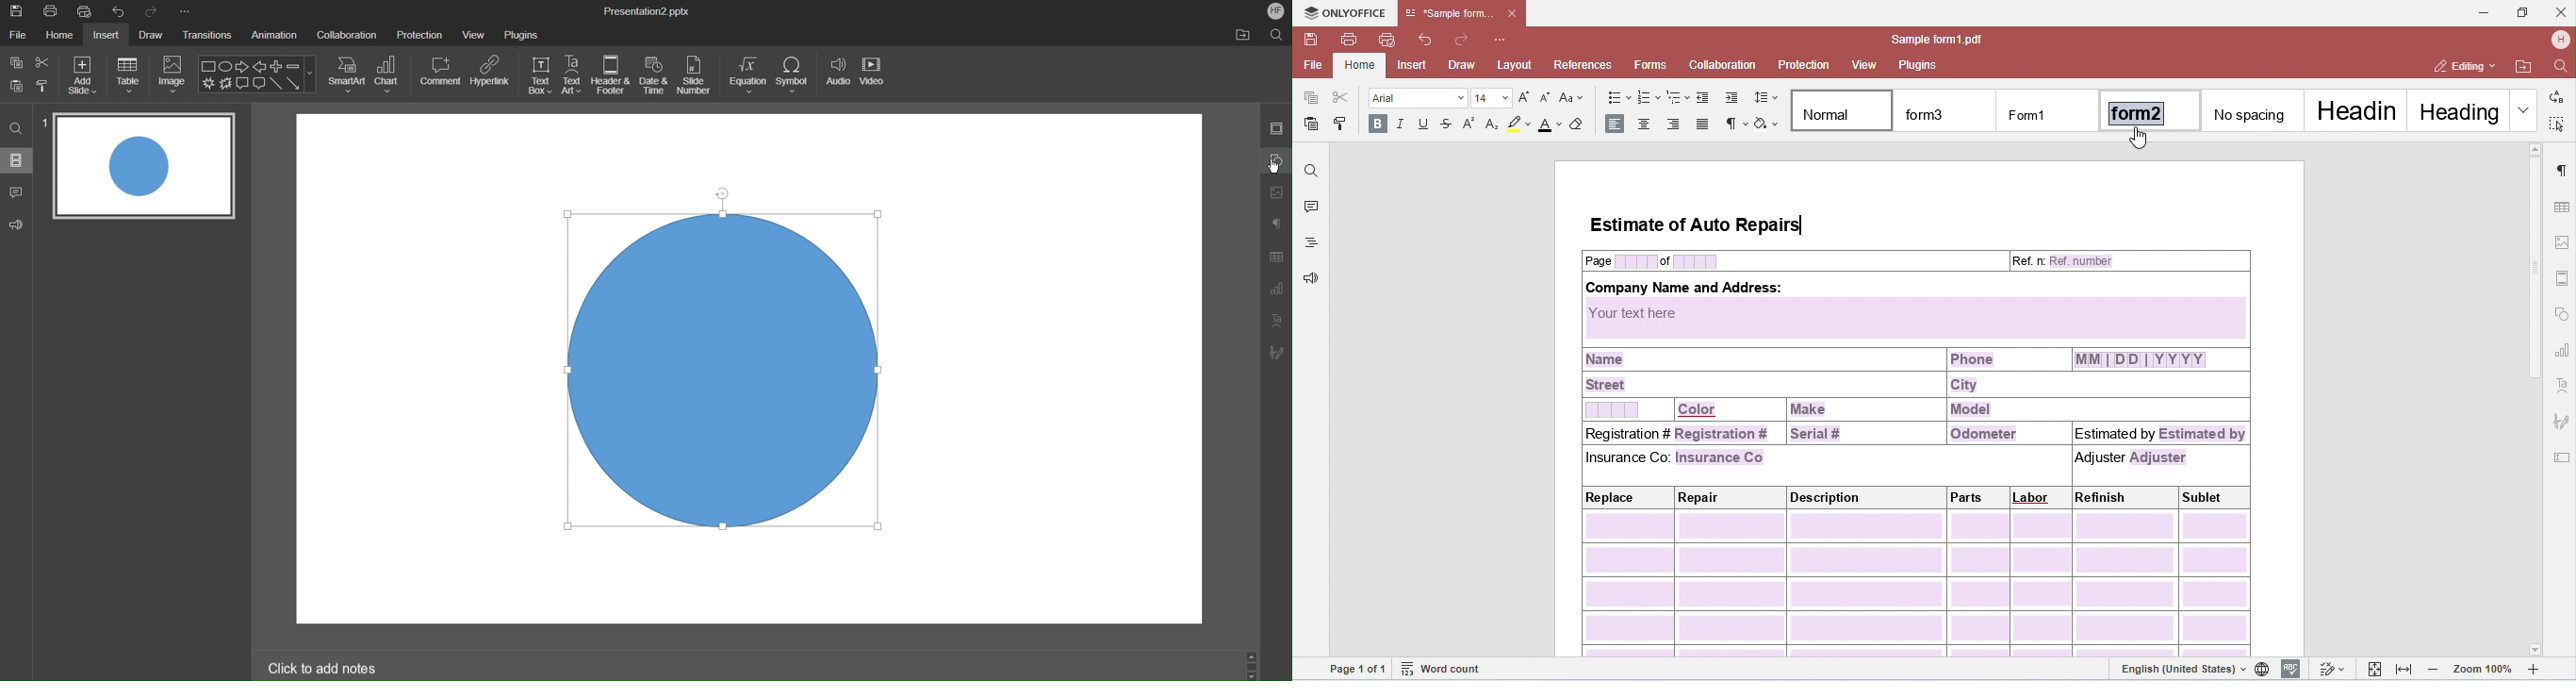 This screenshot has height=700, width=2576. I want to click on Save, so click(15, 11).